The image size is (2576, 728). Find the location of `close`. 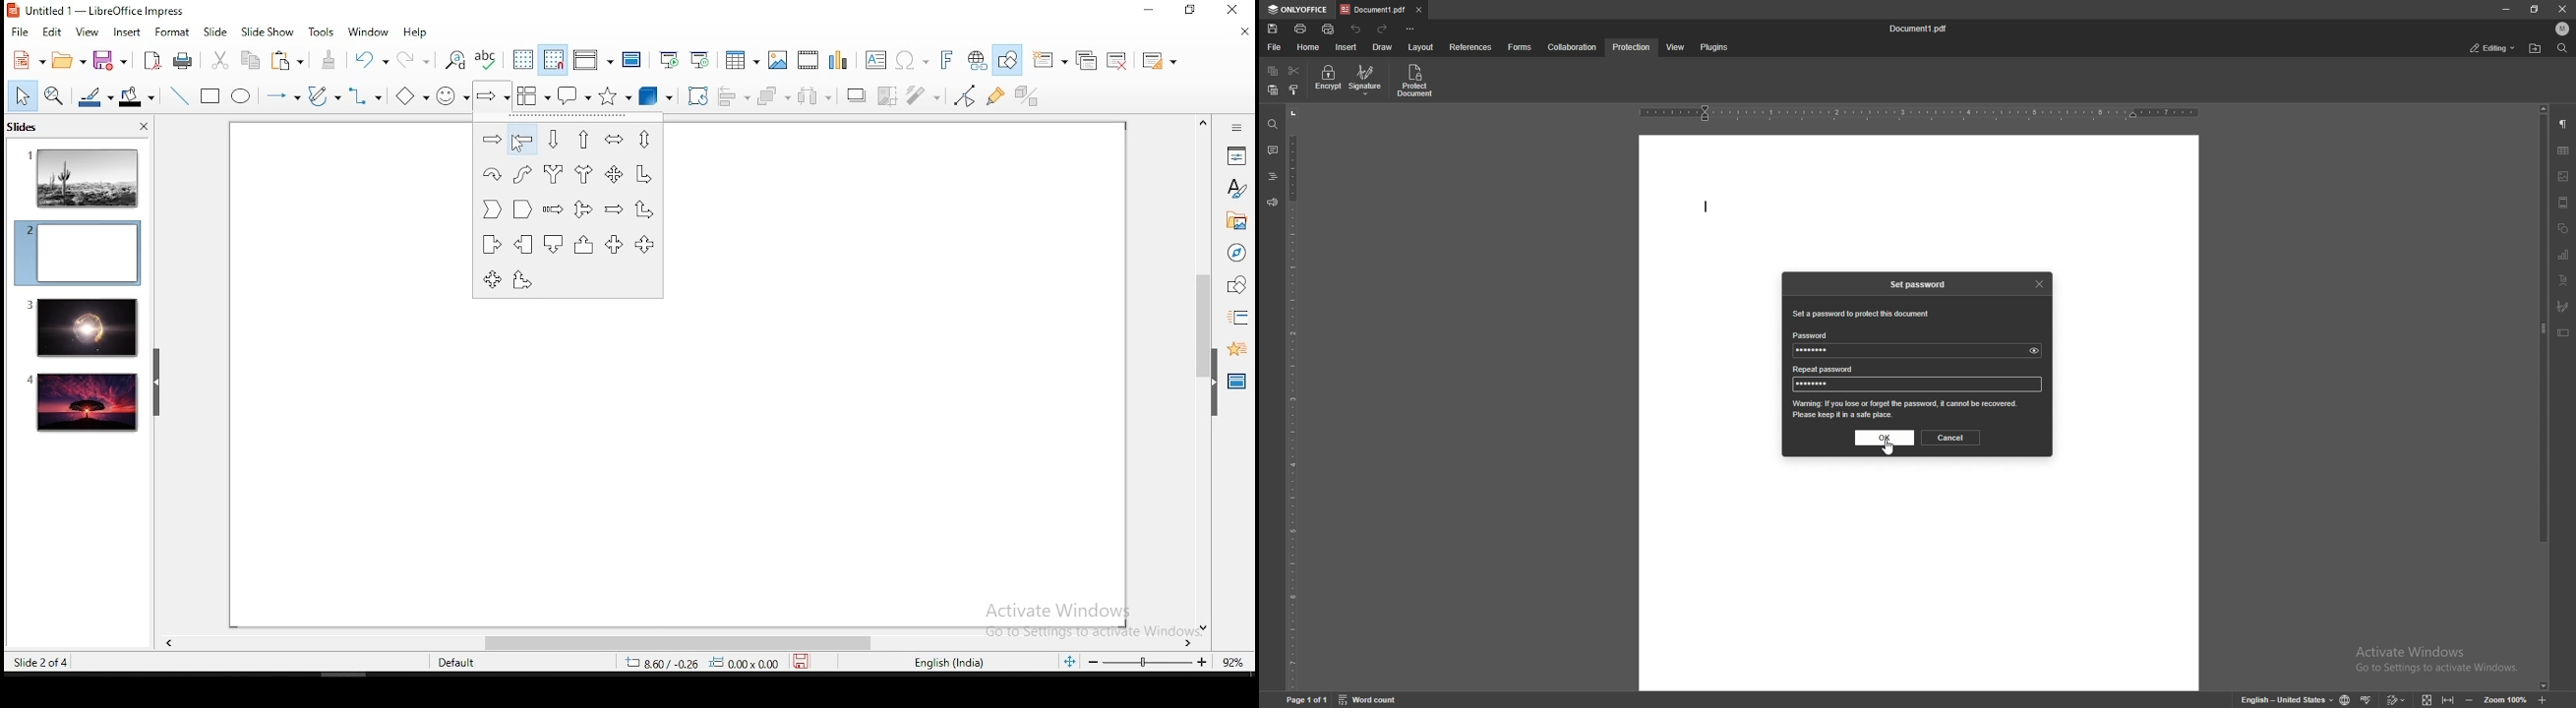

close is located at coordinates (2563, 10).